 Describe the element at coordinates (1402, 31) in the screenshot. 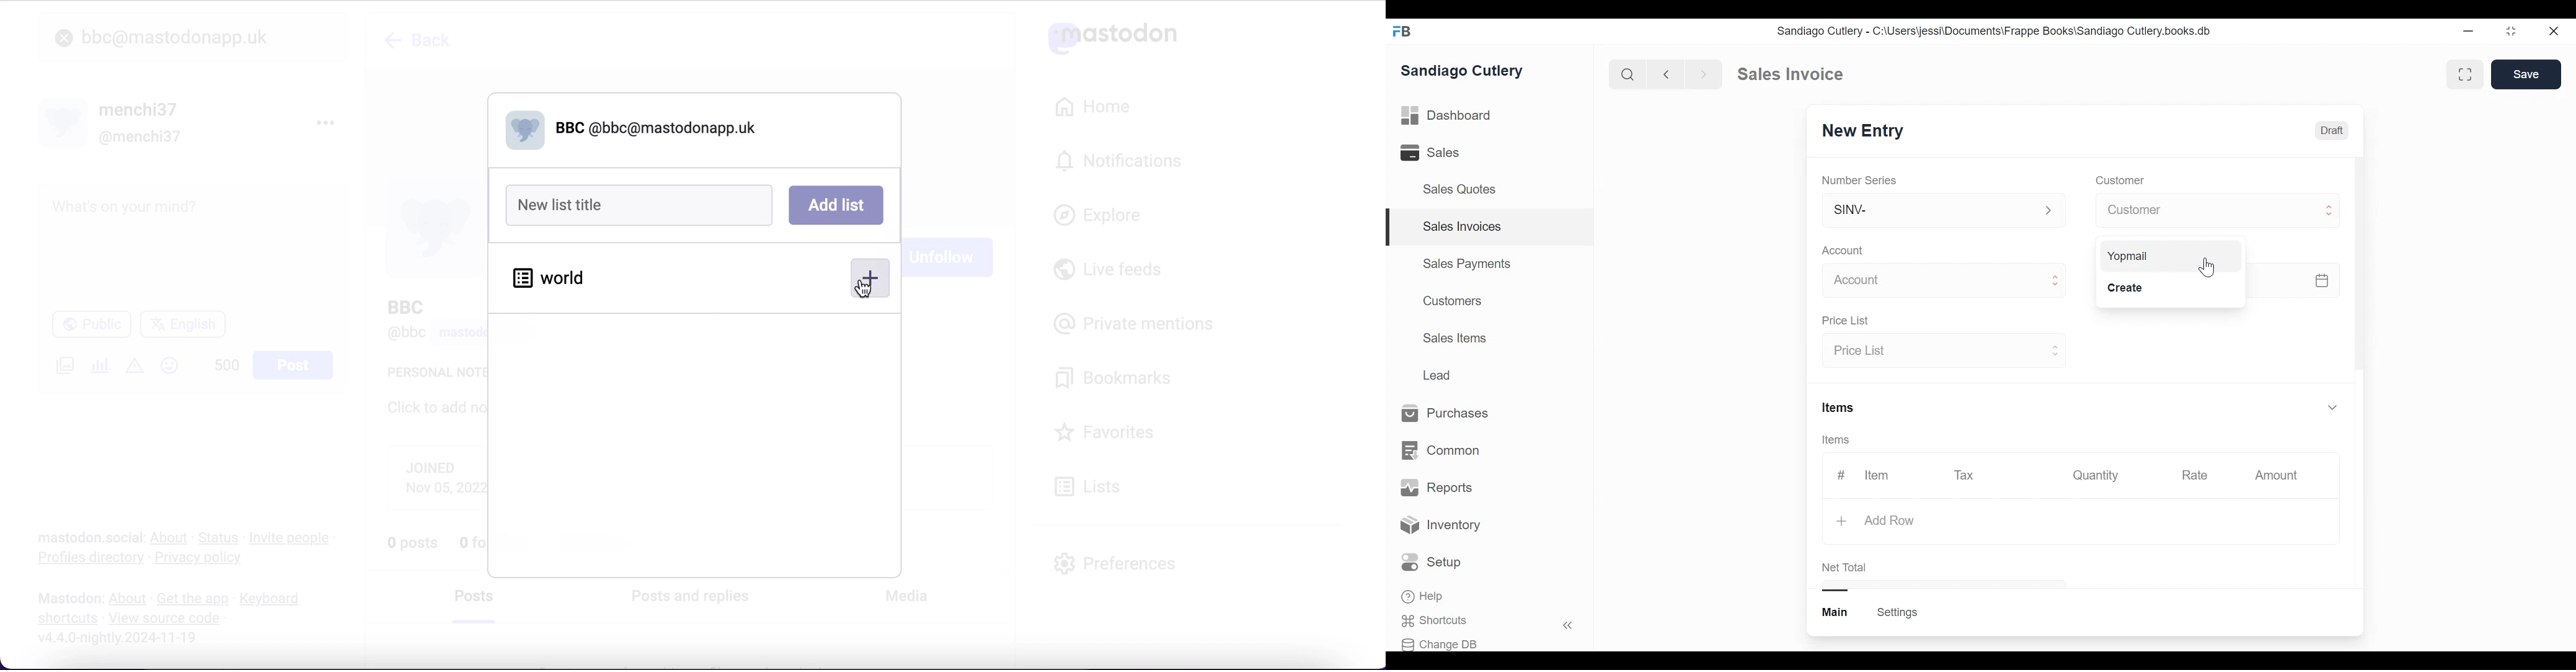

I see `FB logo` at that location.